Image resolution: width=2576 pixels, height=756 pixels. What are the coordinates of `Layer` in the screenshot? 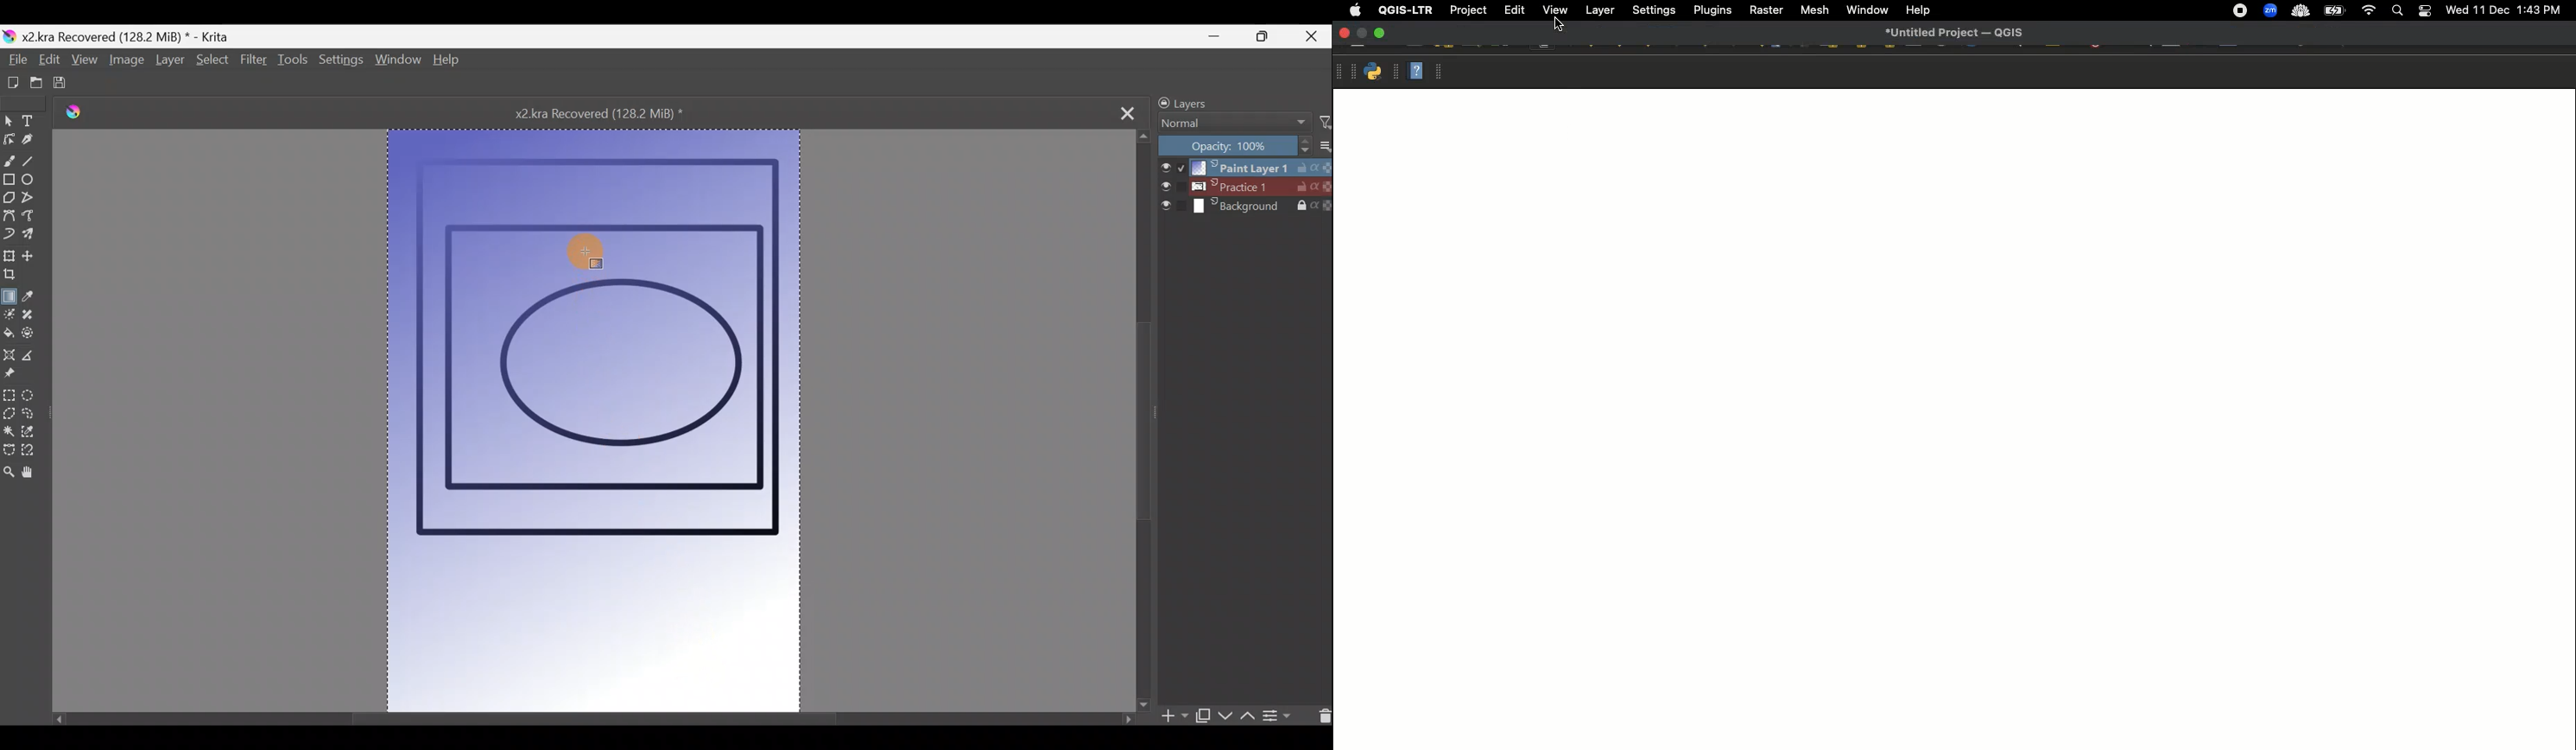 It's located at (1601, 10).